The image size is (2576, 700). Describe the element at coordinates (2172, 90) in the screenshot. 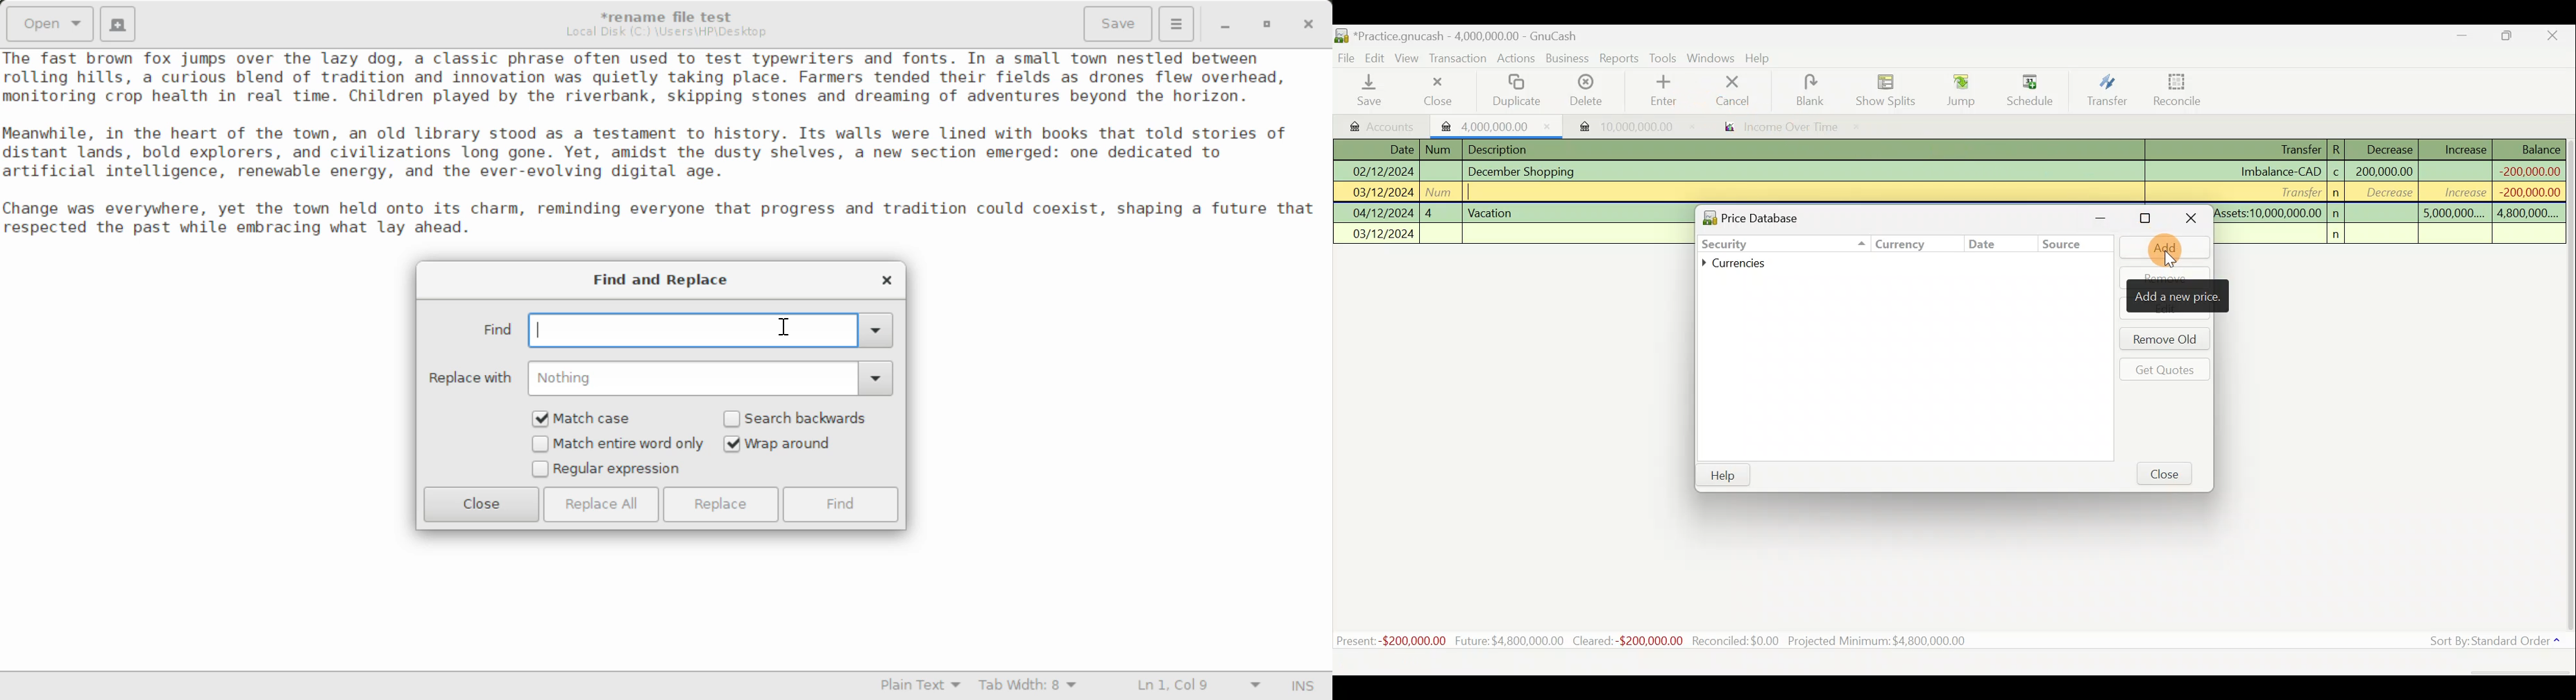

I see `Reconcile` at that location.